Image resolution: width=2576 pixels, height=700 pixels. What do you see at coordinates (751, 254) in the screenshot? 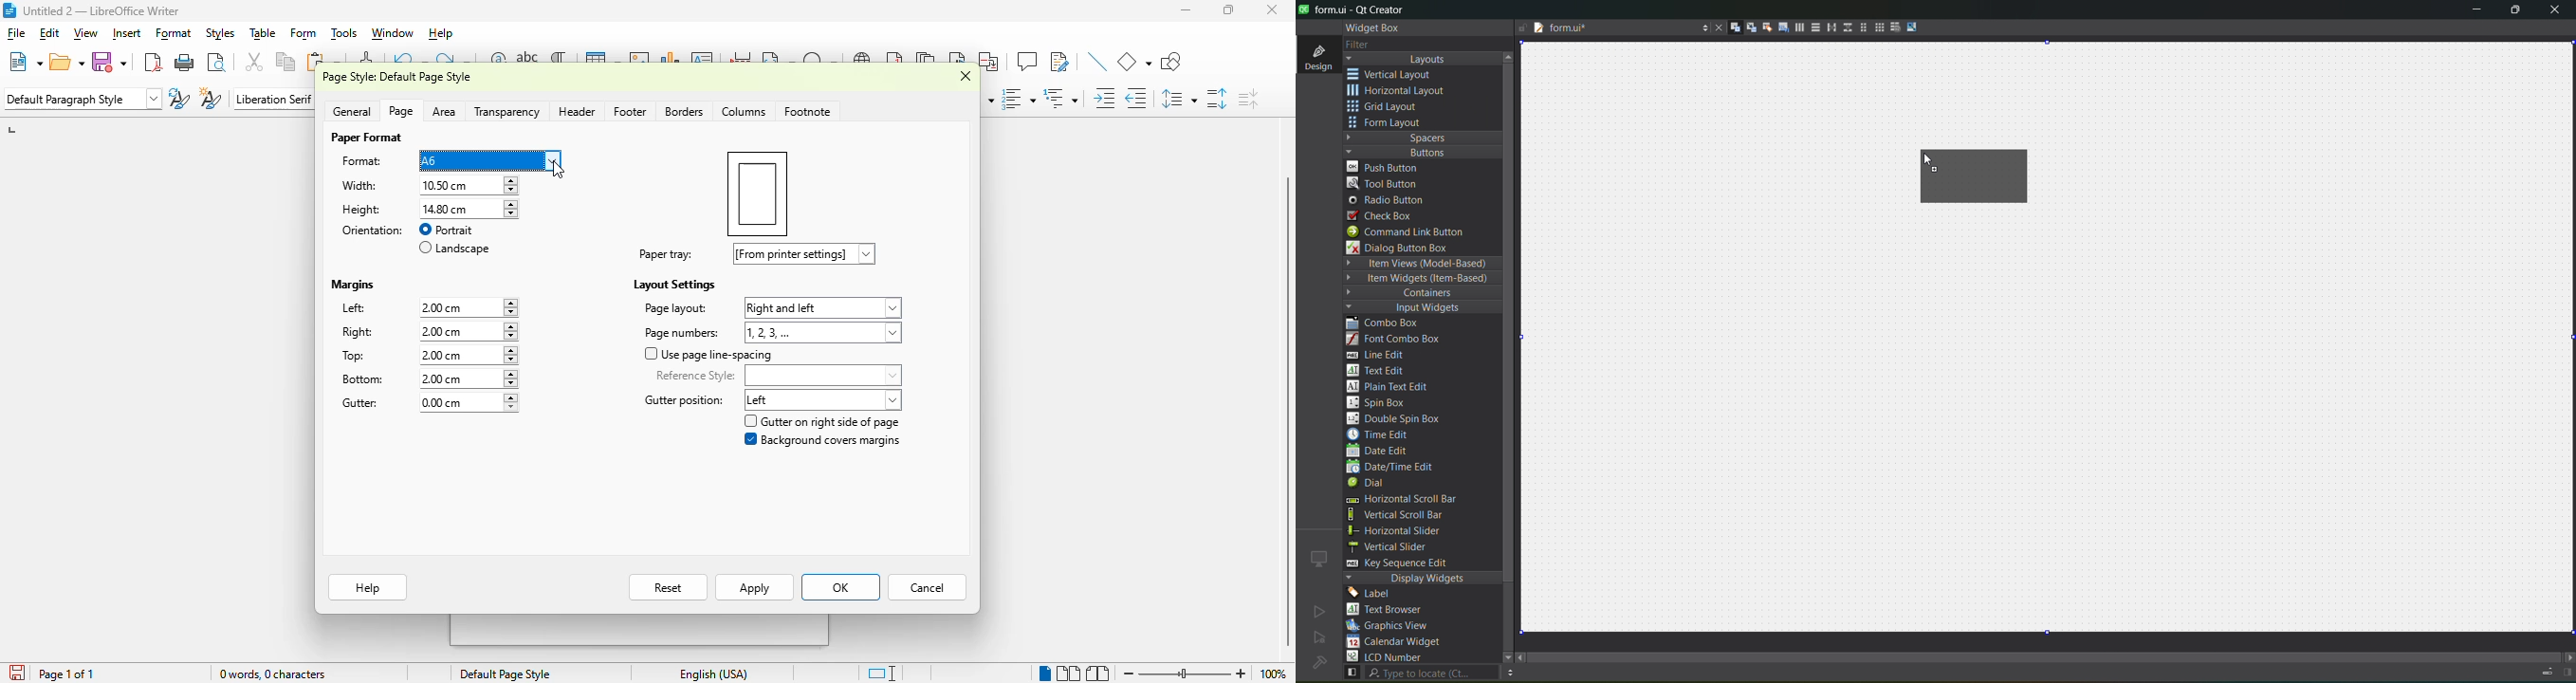
I see `paper tray: [from printer settings]` at bounding box center [751, 254].